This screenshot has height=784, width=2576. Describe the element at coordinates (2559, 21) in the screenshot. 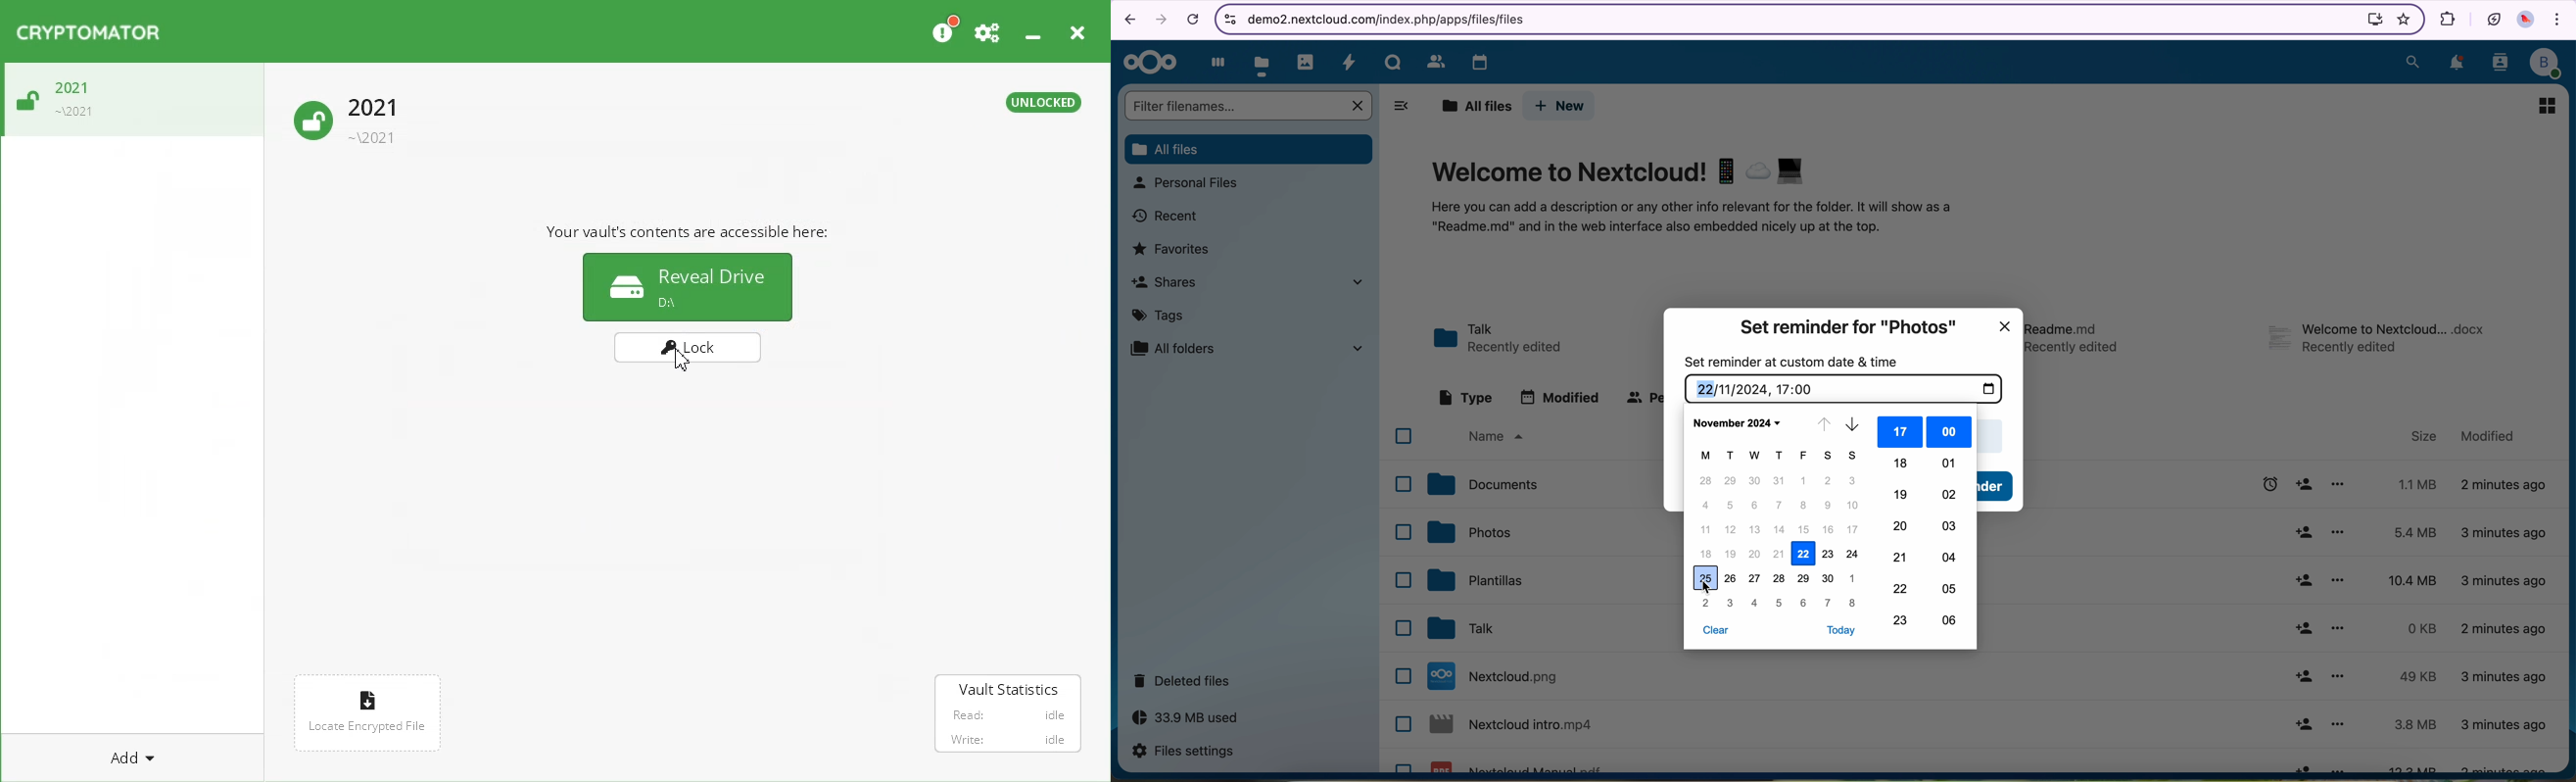

I see `customize and control Google Chrome` at that location.